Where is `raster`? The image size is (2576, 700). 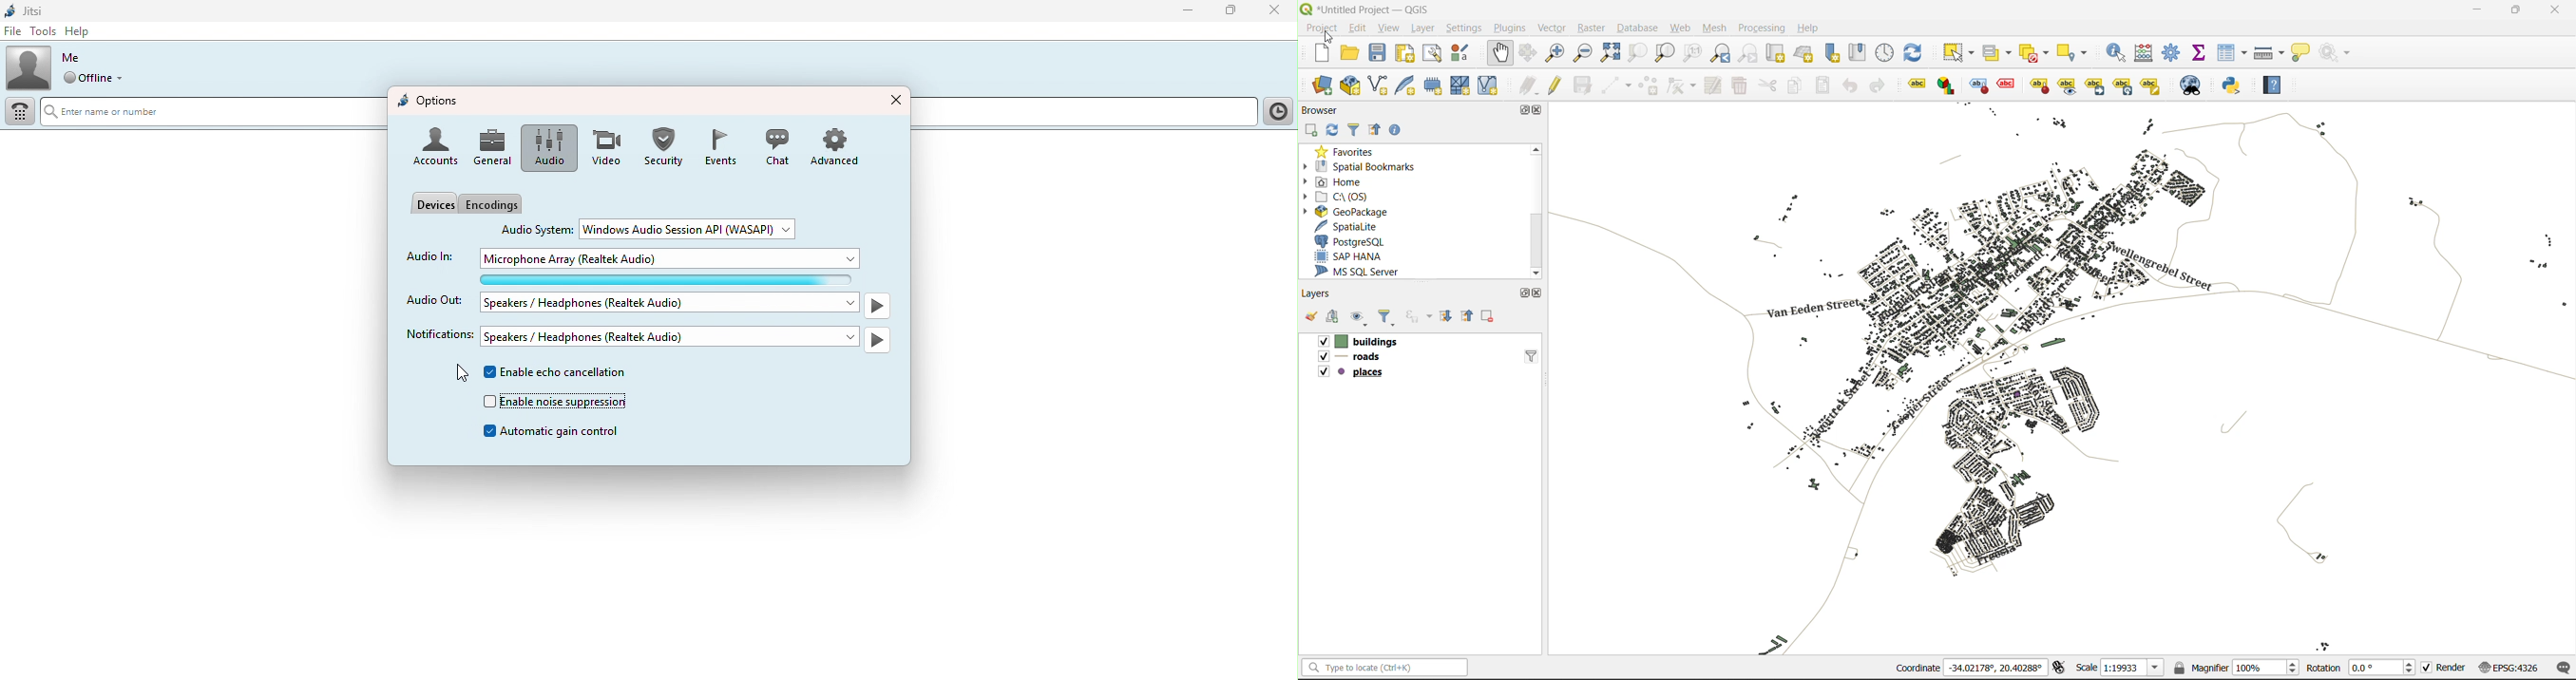 raster is located at coordinates (1590, 27).